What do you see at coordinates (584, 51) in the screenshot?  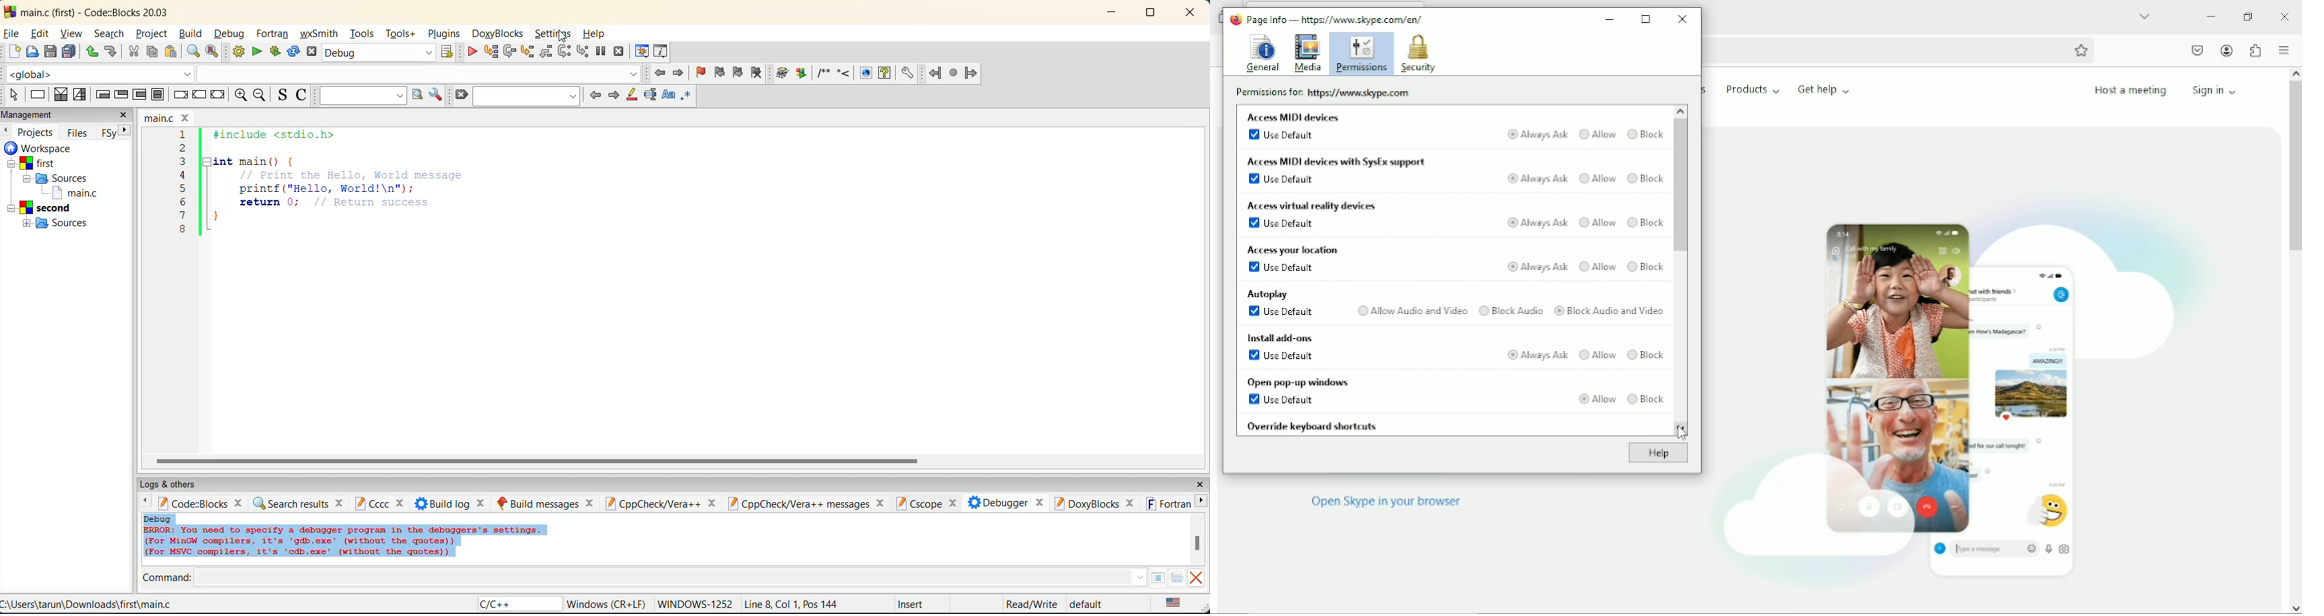 I see `step into instruction` at bounding box center [584, 51].